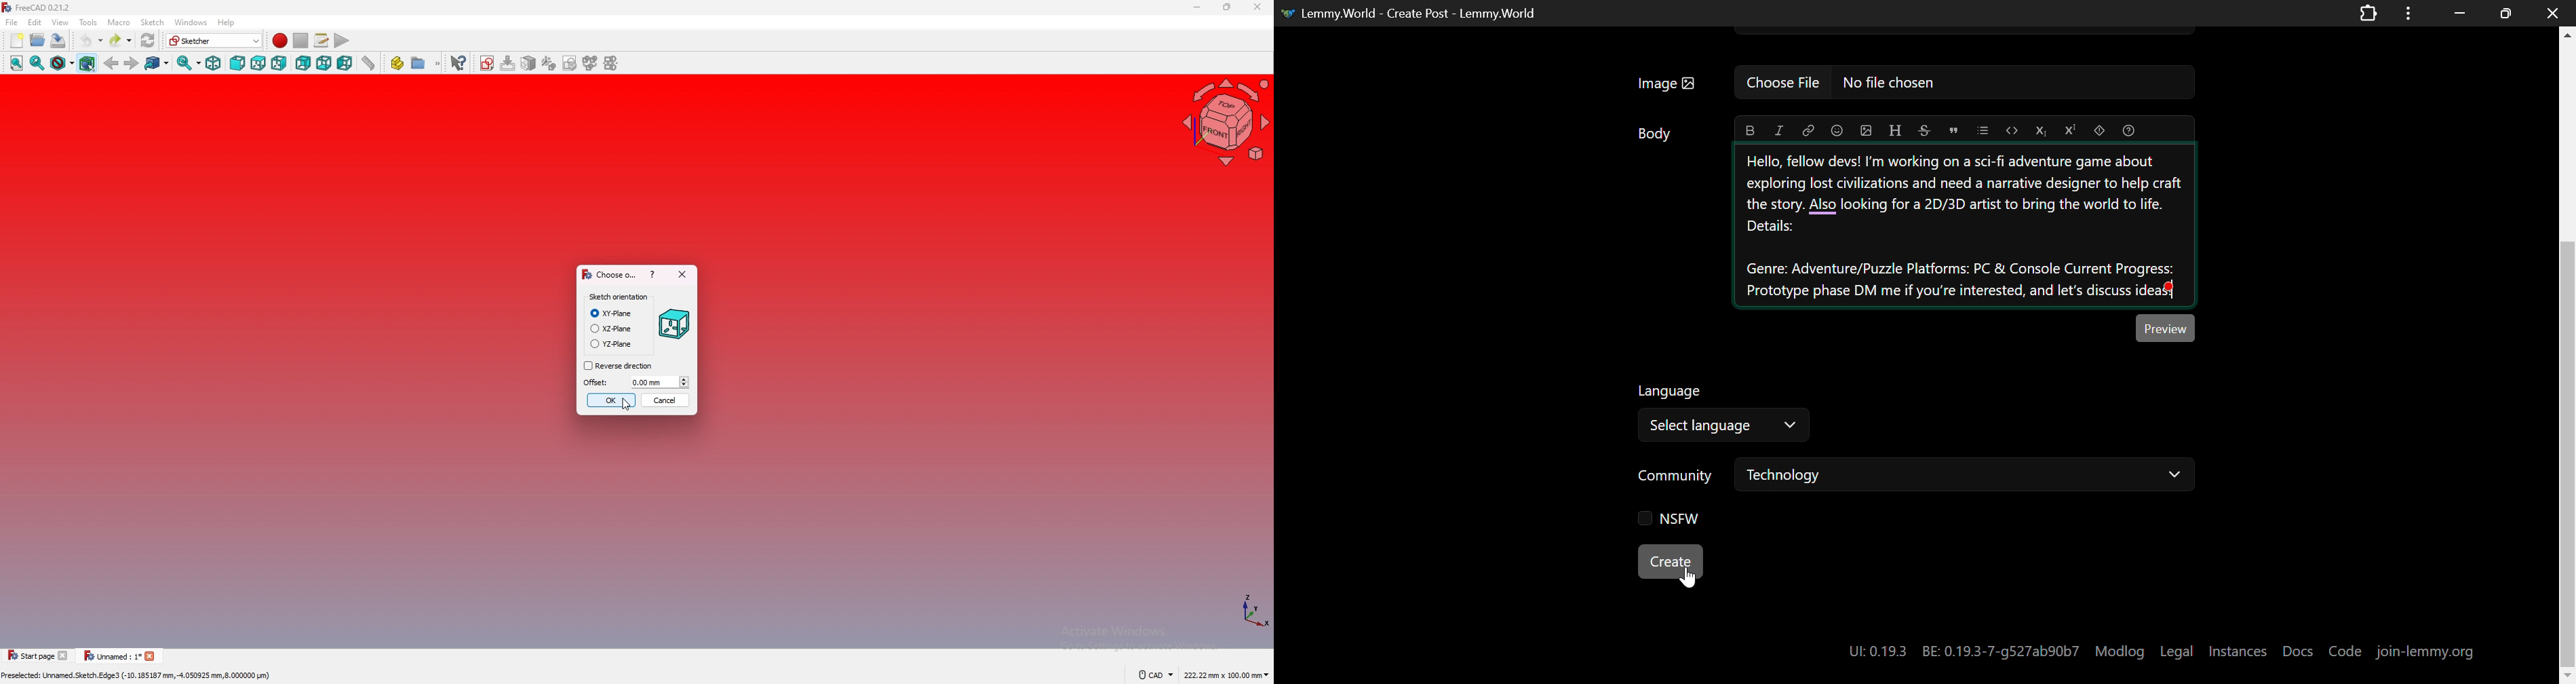 This screenshot has height=700, width=2576. I want to click on switch workbench, so click(215, 40).